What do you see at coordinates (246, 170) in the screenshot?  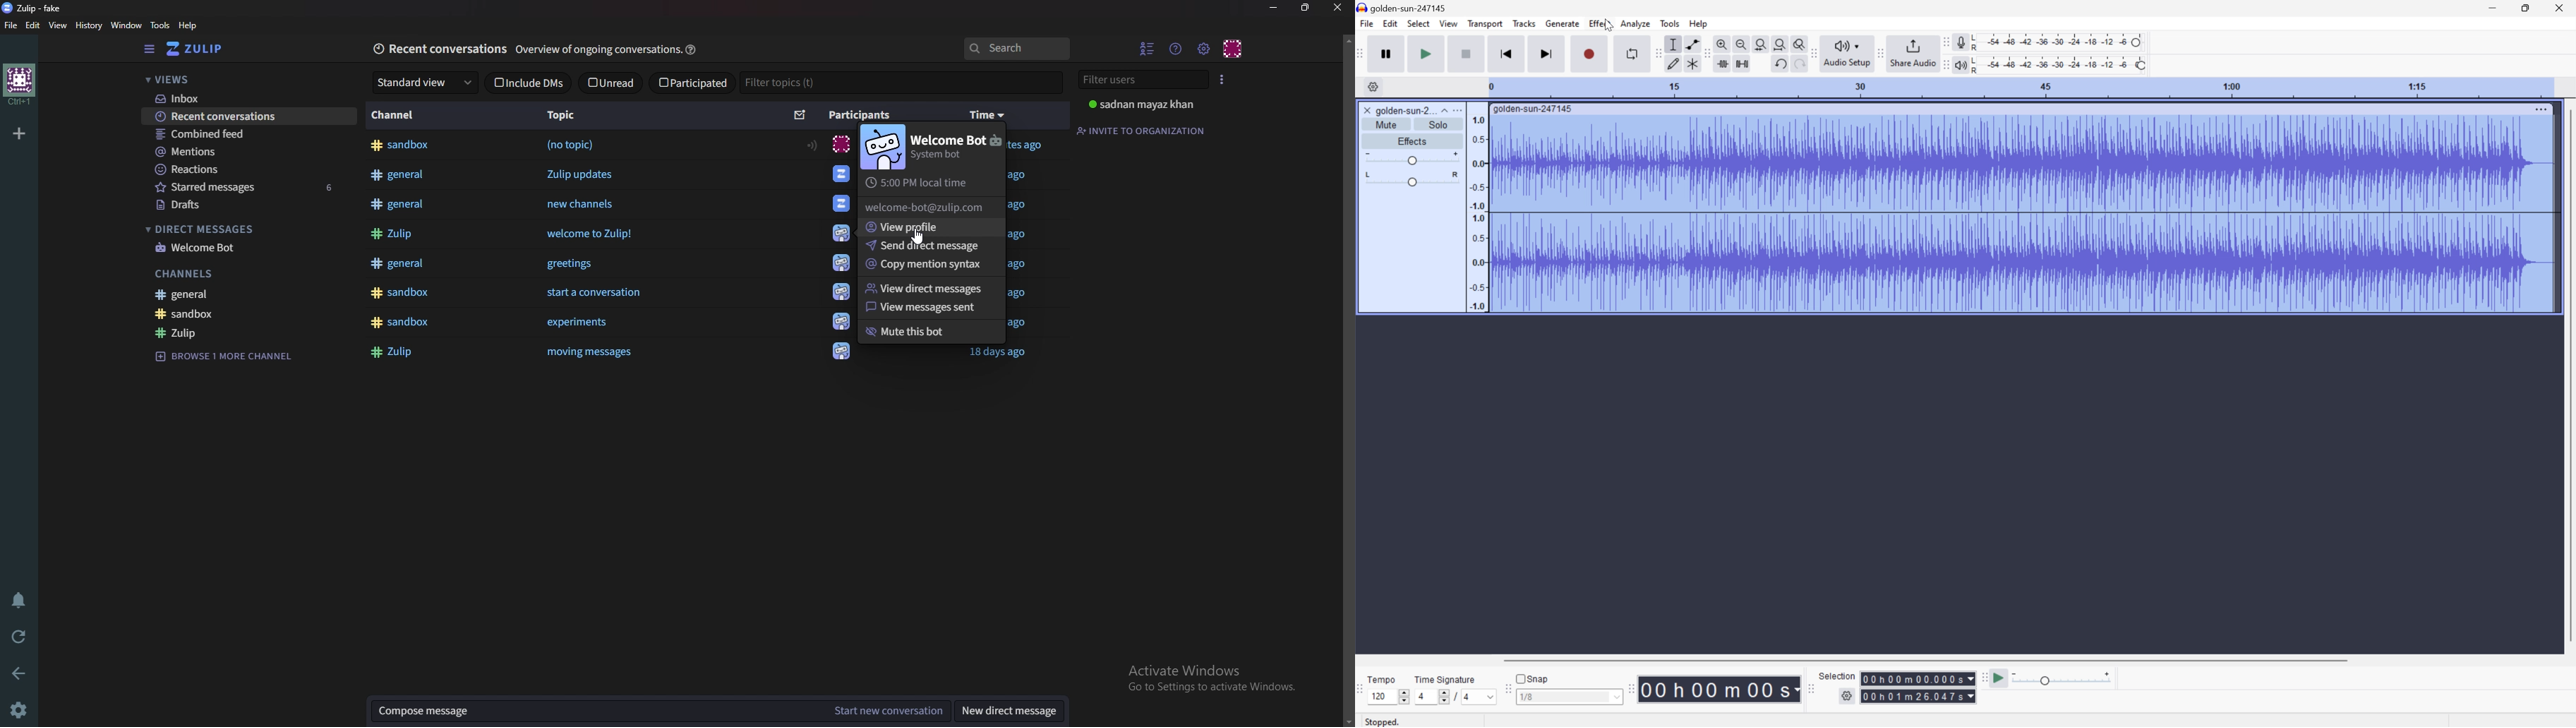 I see `reactions` at bounding box center [246, 170].